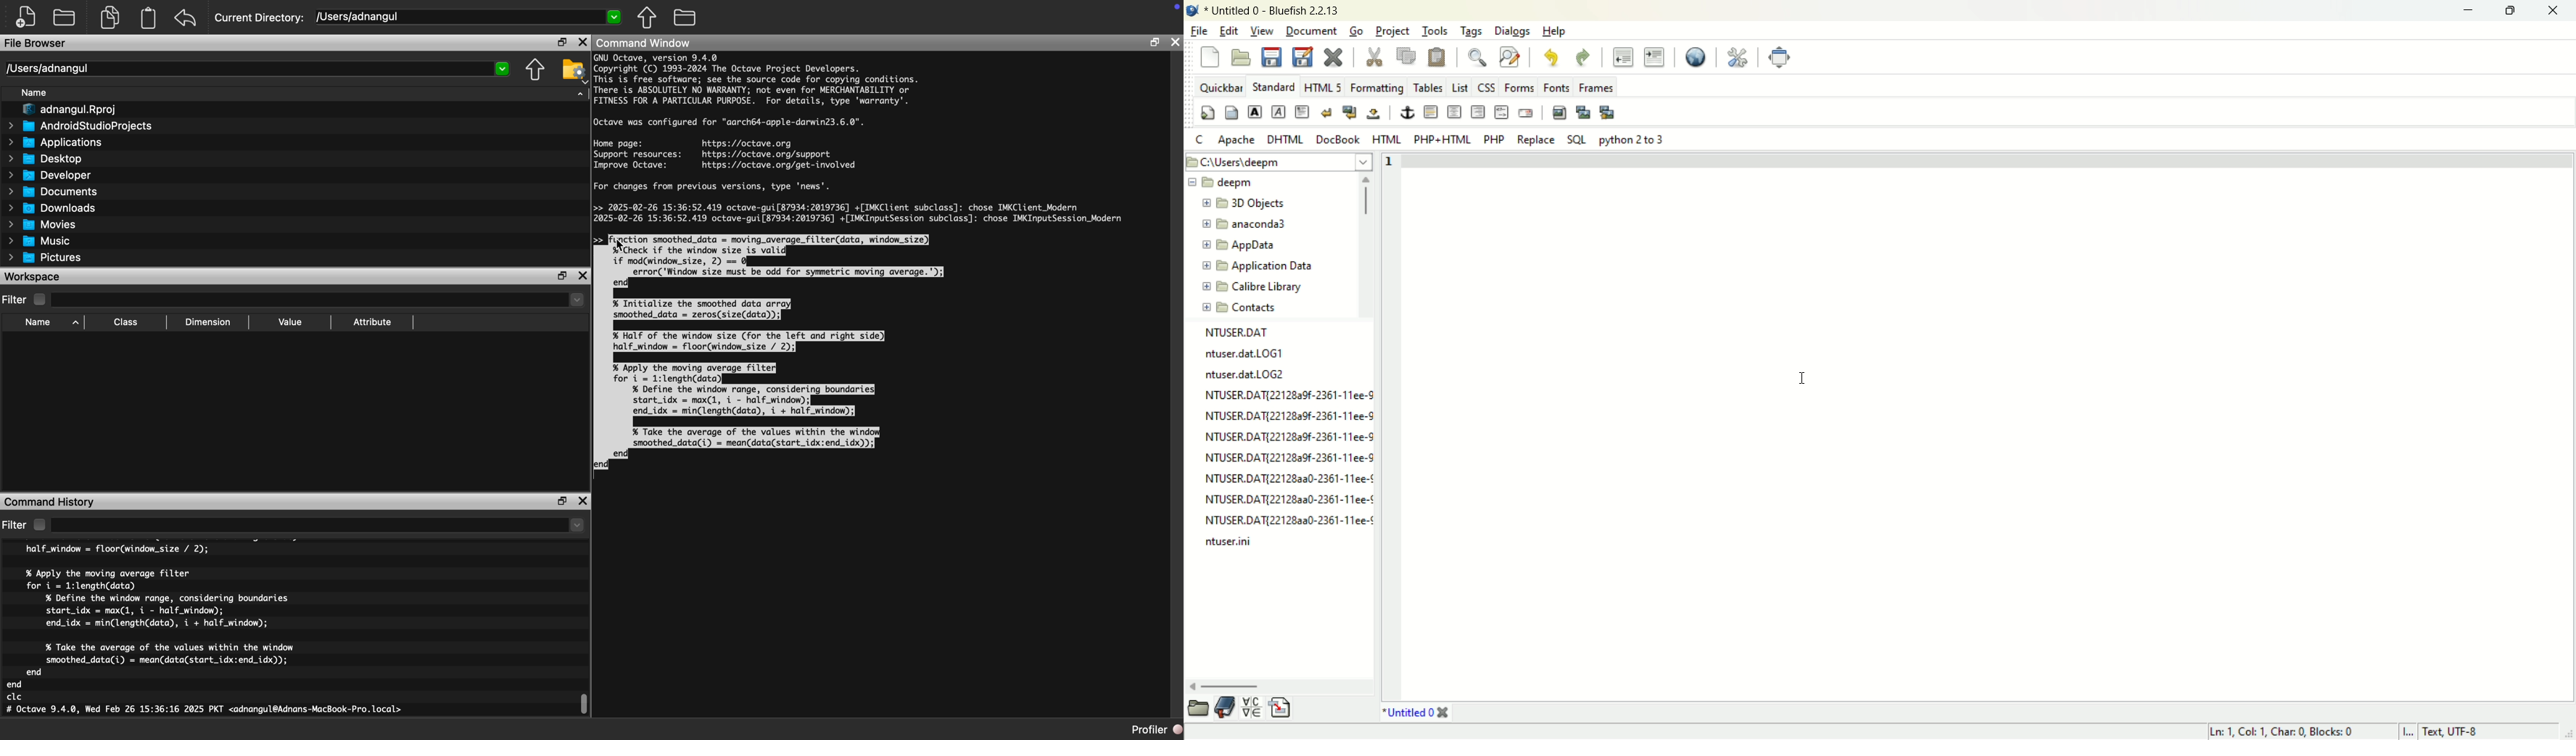  Describe the element at coordinates (1622, 57) in the screenshot. I see `unident` at that location.